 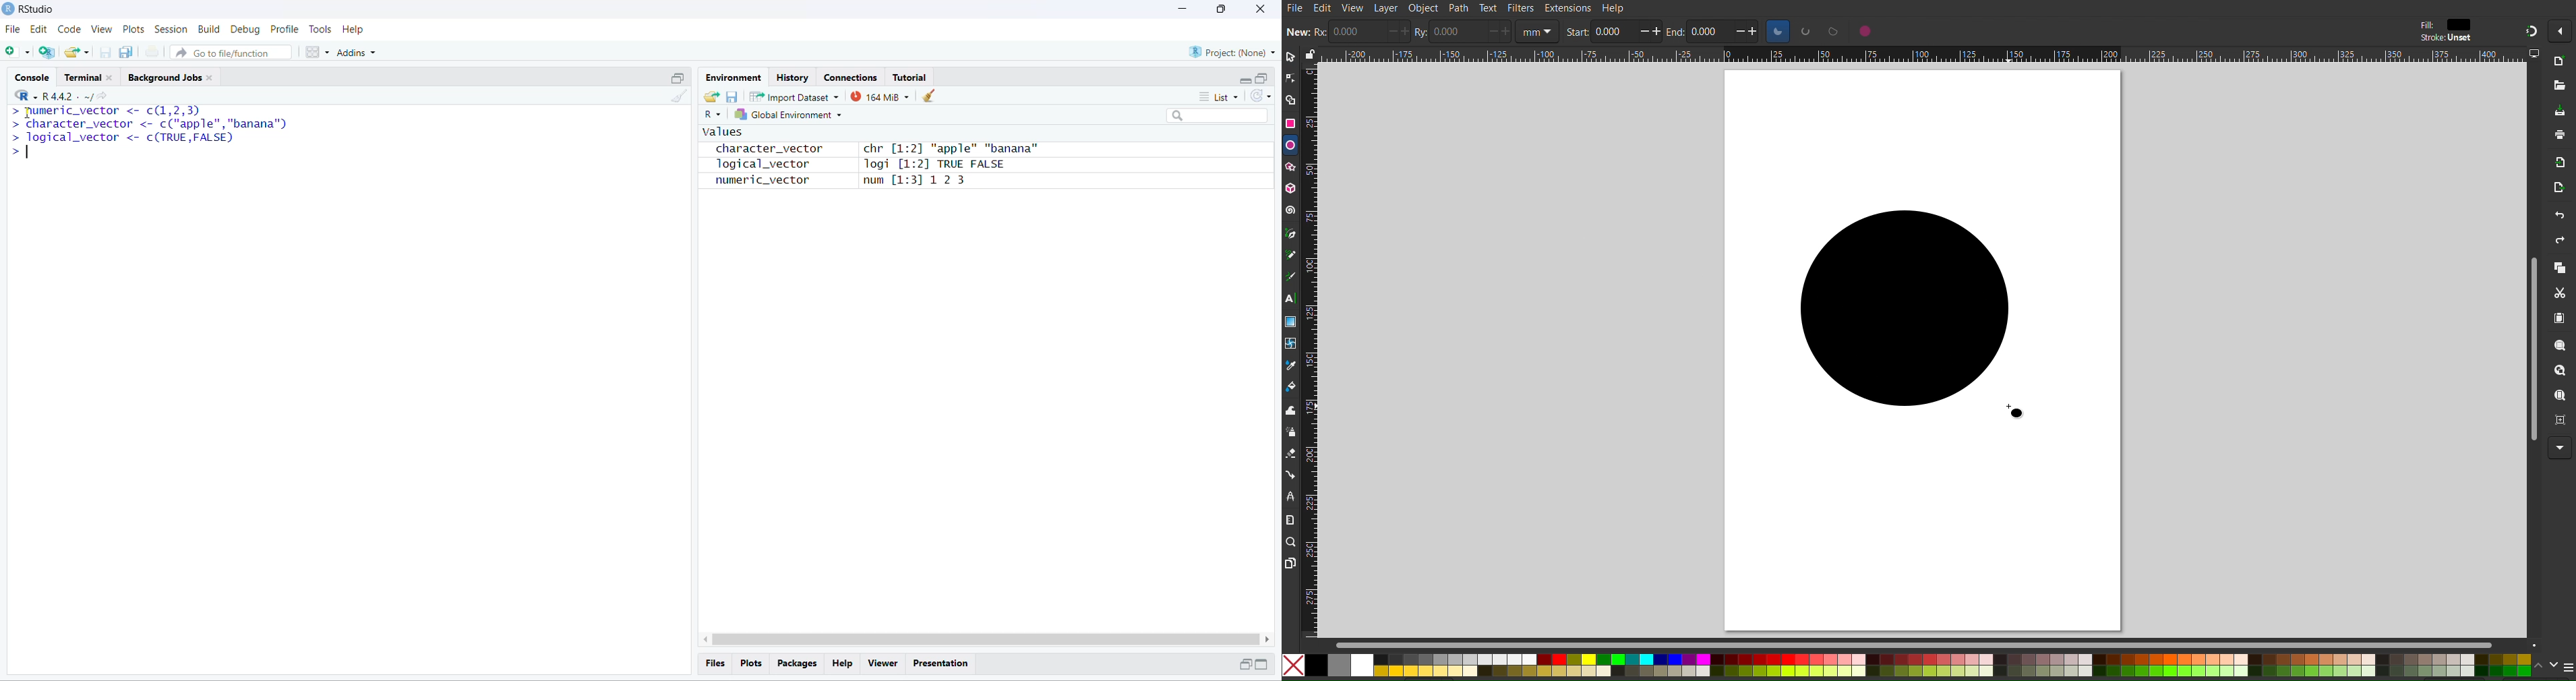 What do you see at coordinates (756, 165) in the screenshot?
I see `logical_vector` at bounding box center [756, 165].